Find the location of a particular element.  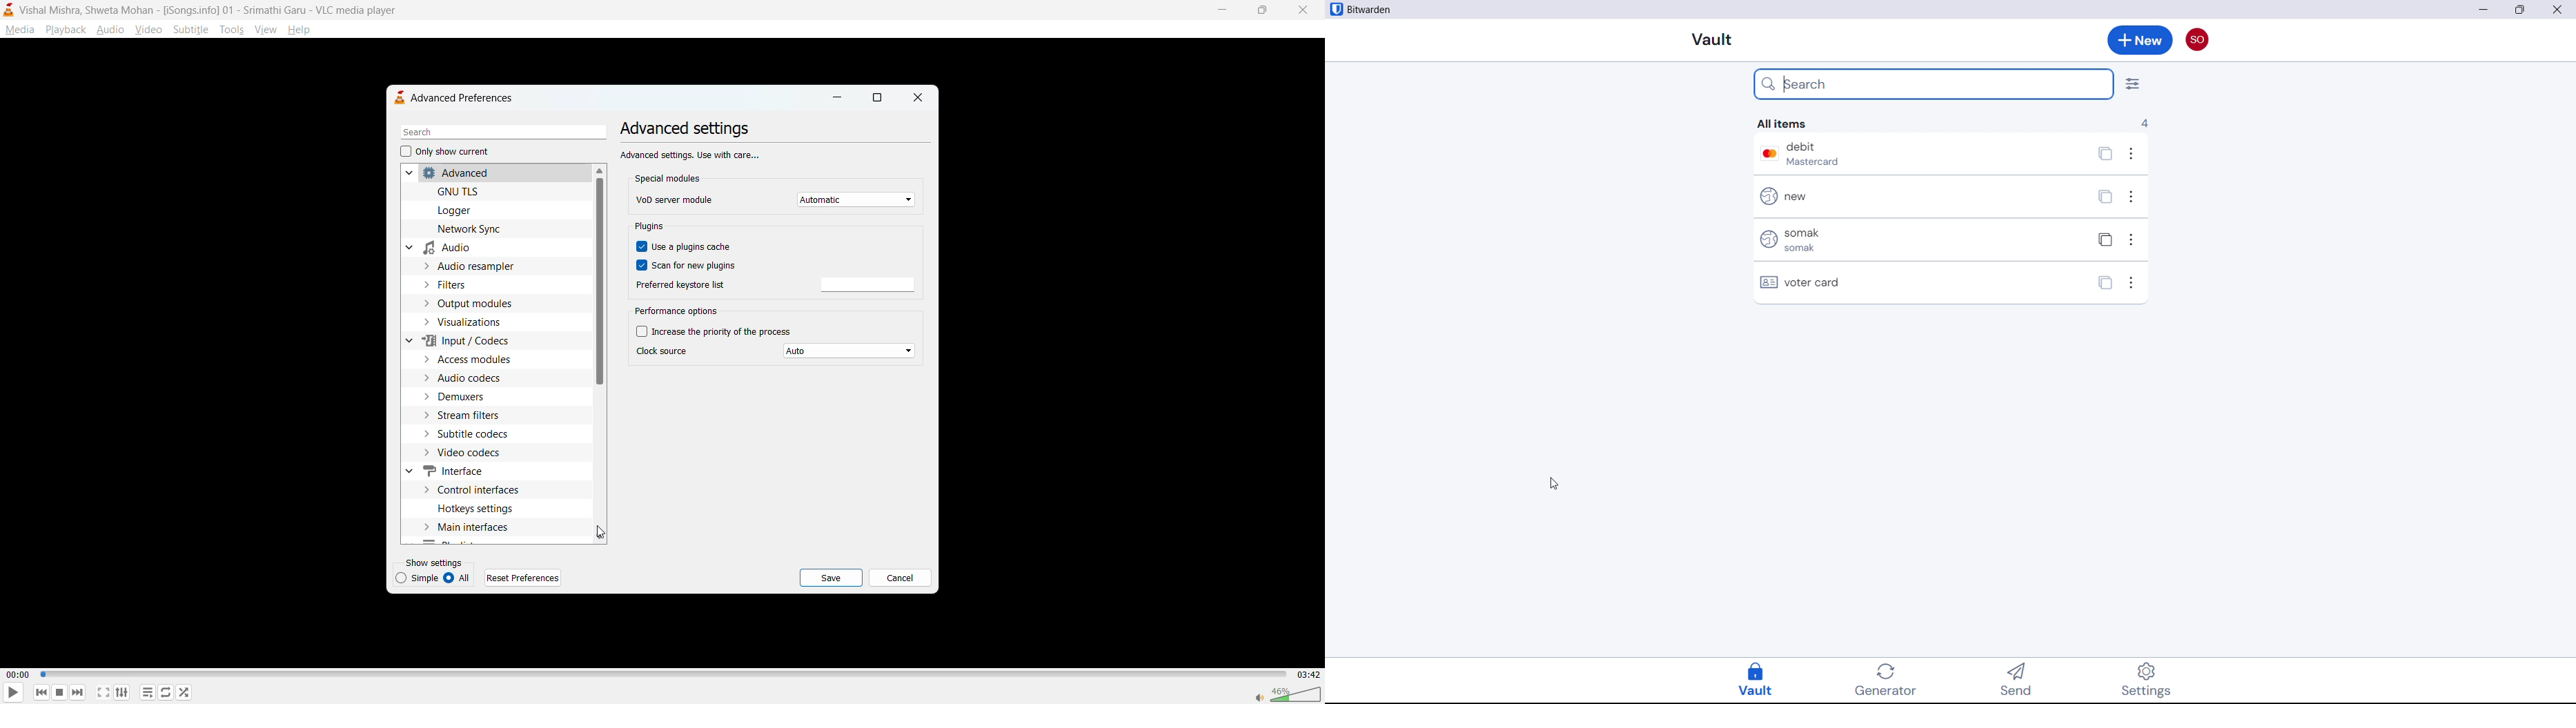

loop is located at coordinates (164, 692).